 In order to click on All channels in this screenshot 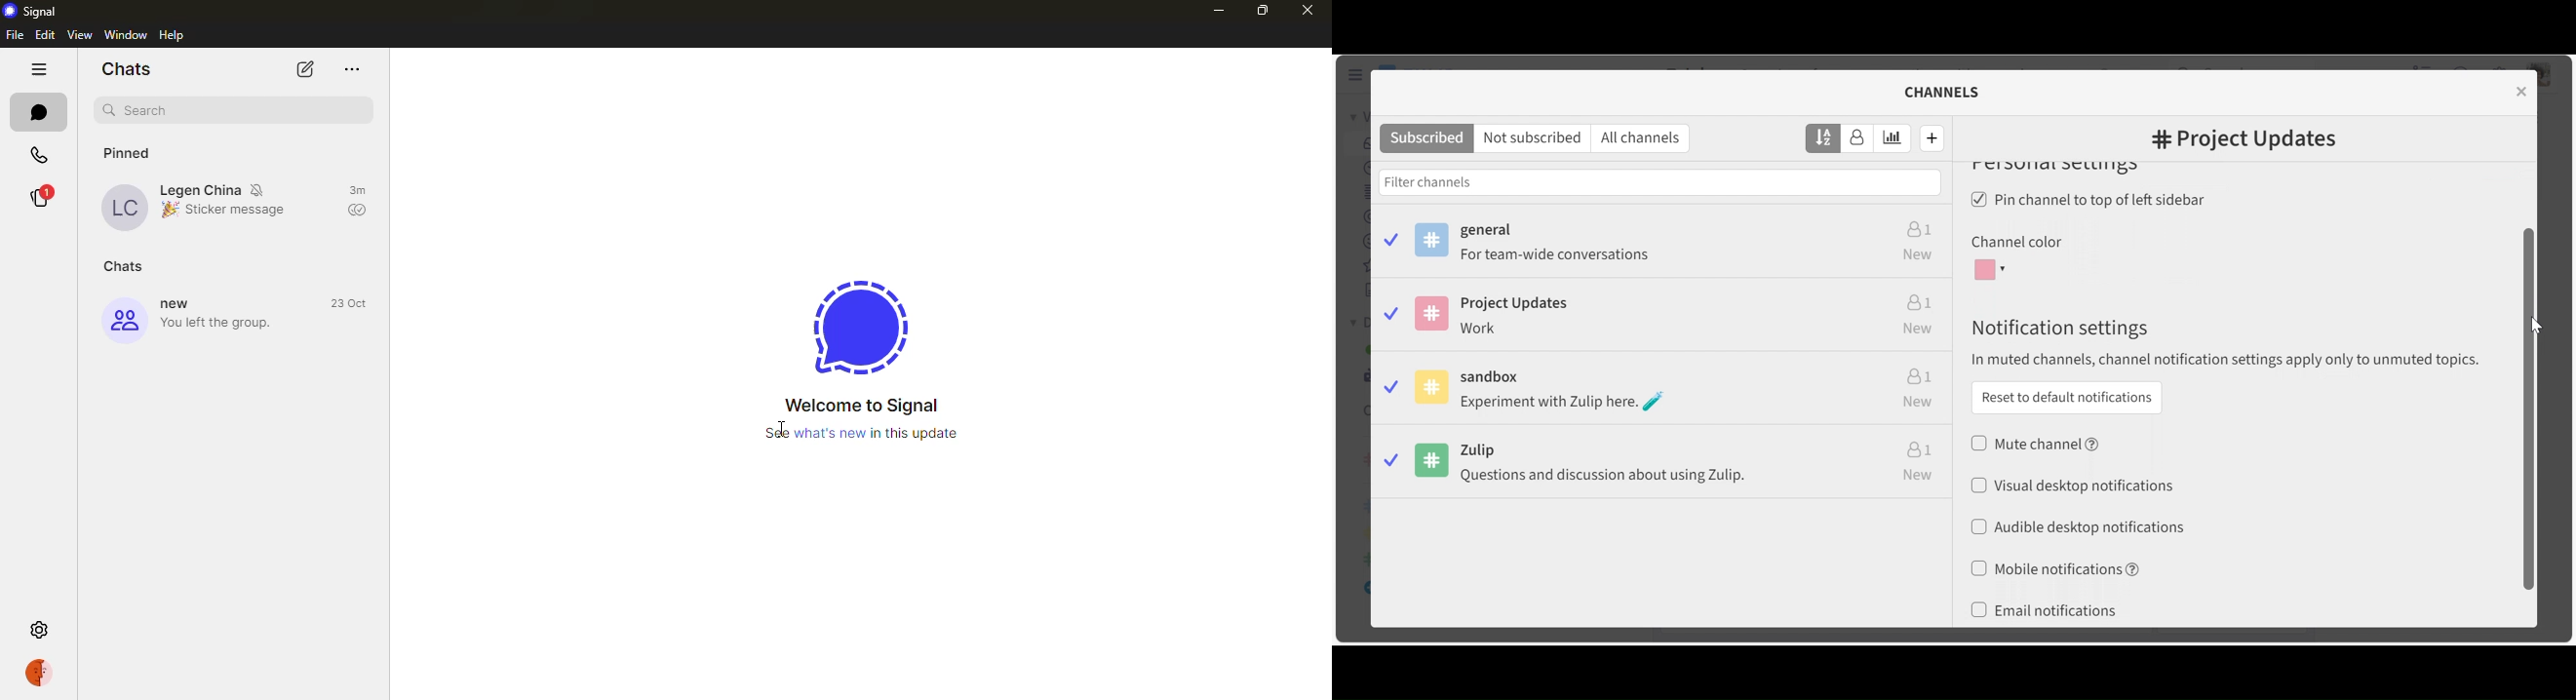, I will do `click(1644, 139)`.